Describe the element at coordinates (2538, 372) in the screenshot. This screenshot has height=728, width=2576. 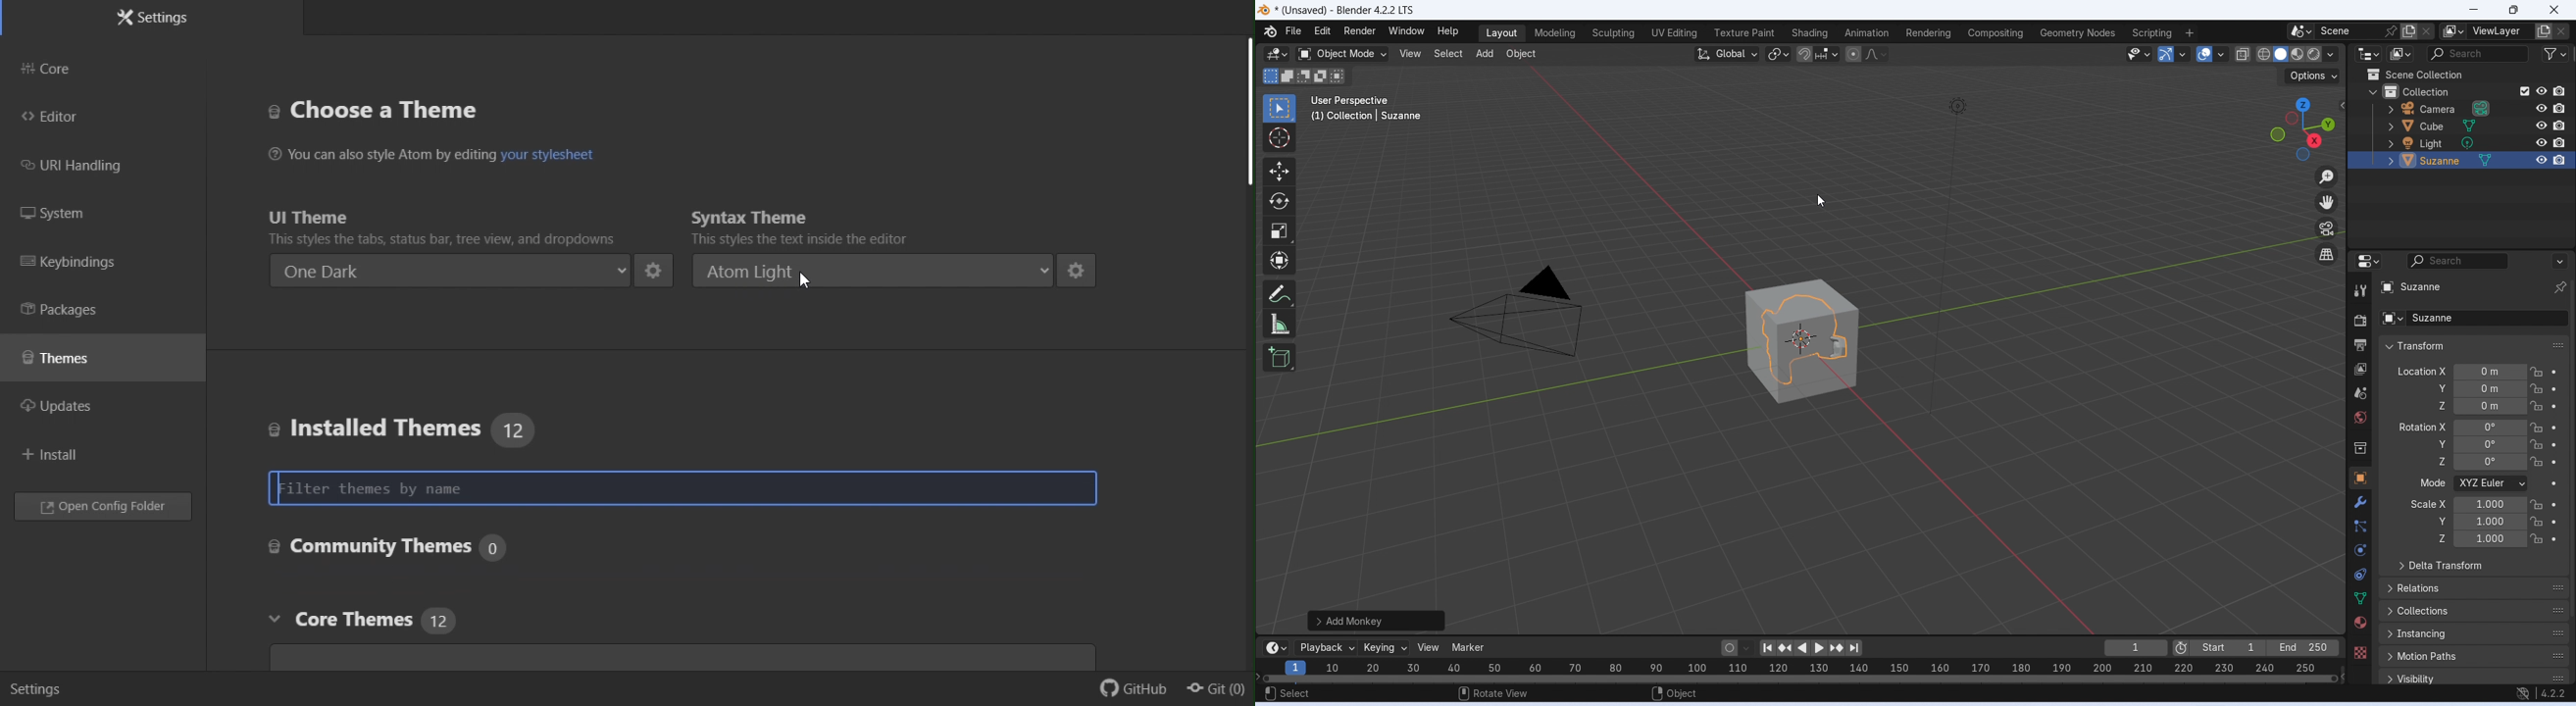
I see `lock location` at that location.